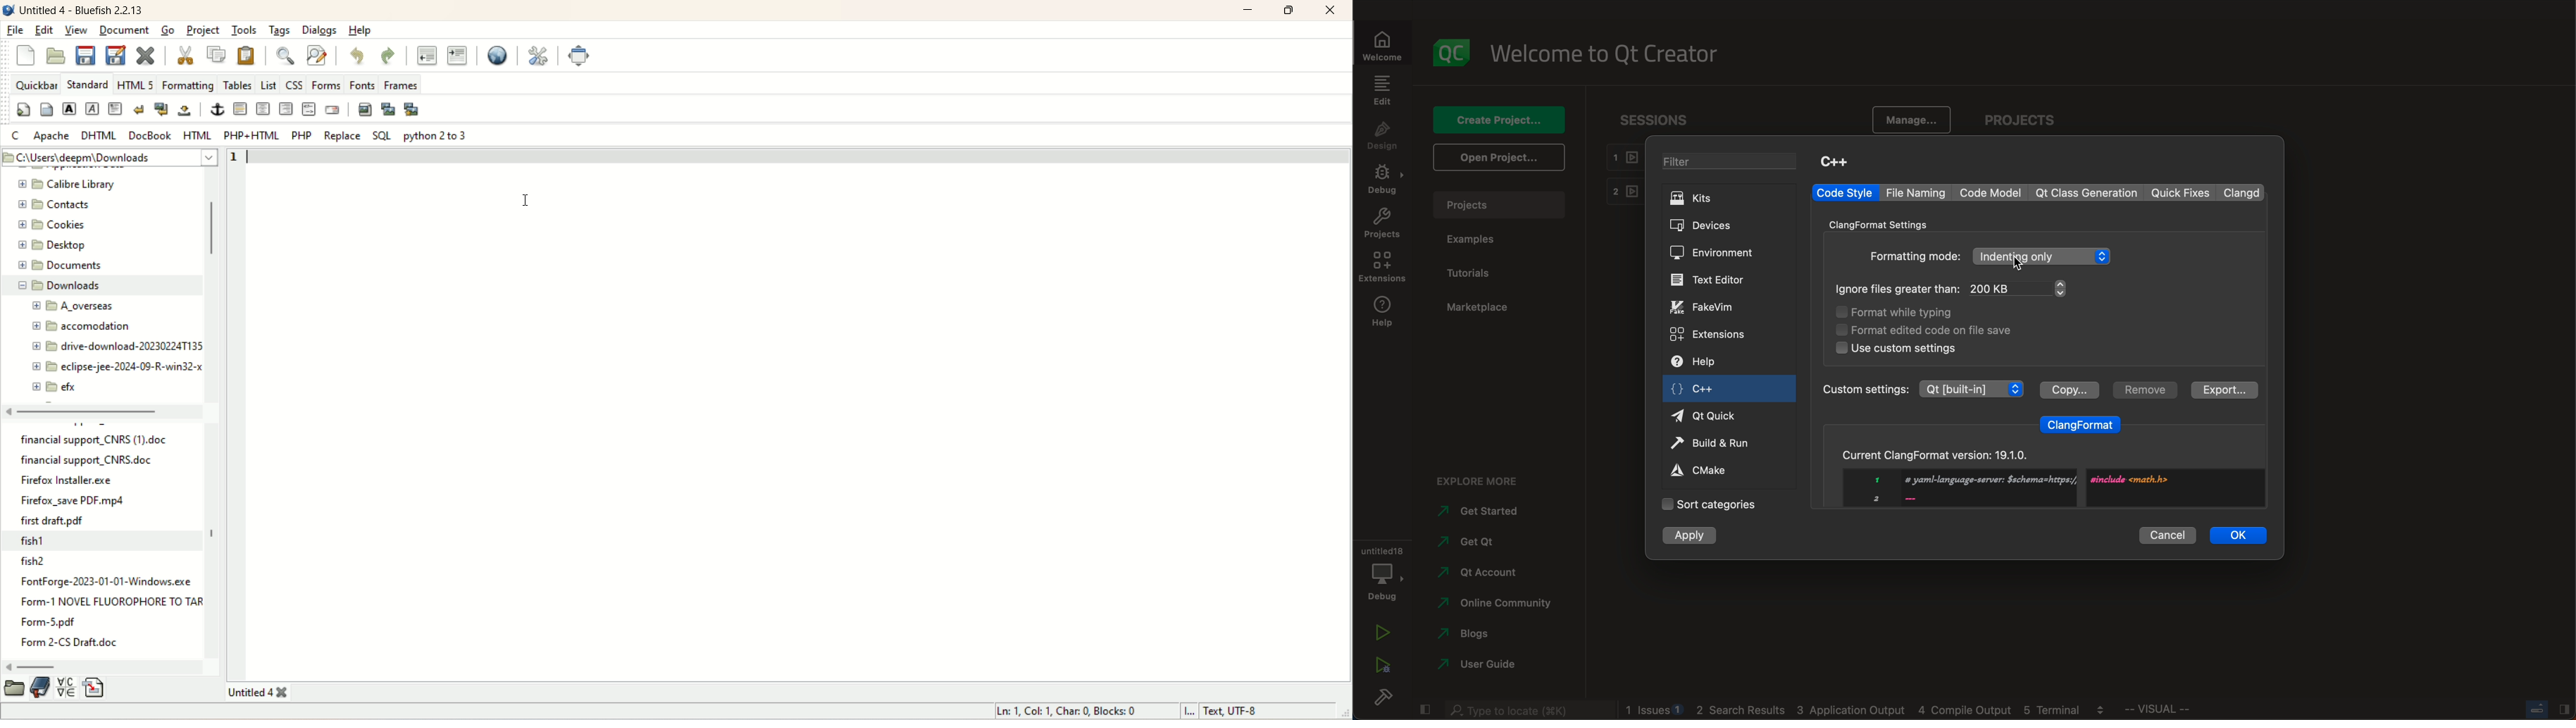 The image size is (2576, 728). I want to click on quickbar, so click(35, 84).